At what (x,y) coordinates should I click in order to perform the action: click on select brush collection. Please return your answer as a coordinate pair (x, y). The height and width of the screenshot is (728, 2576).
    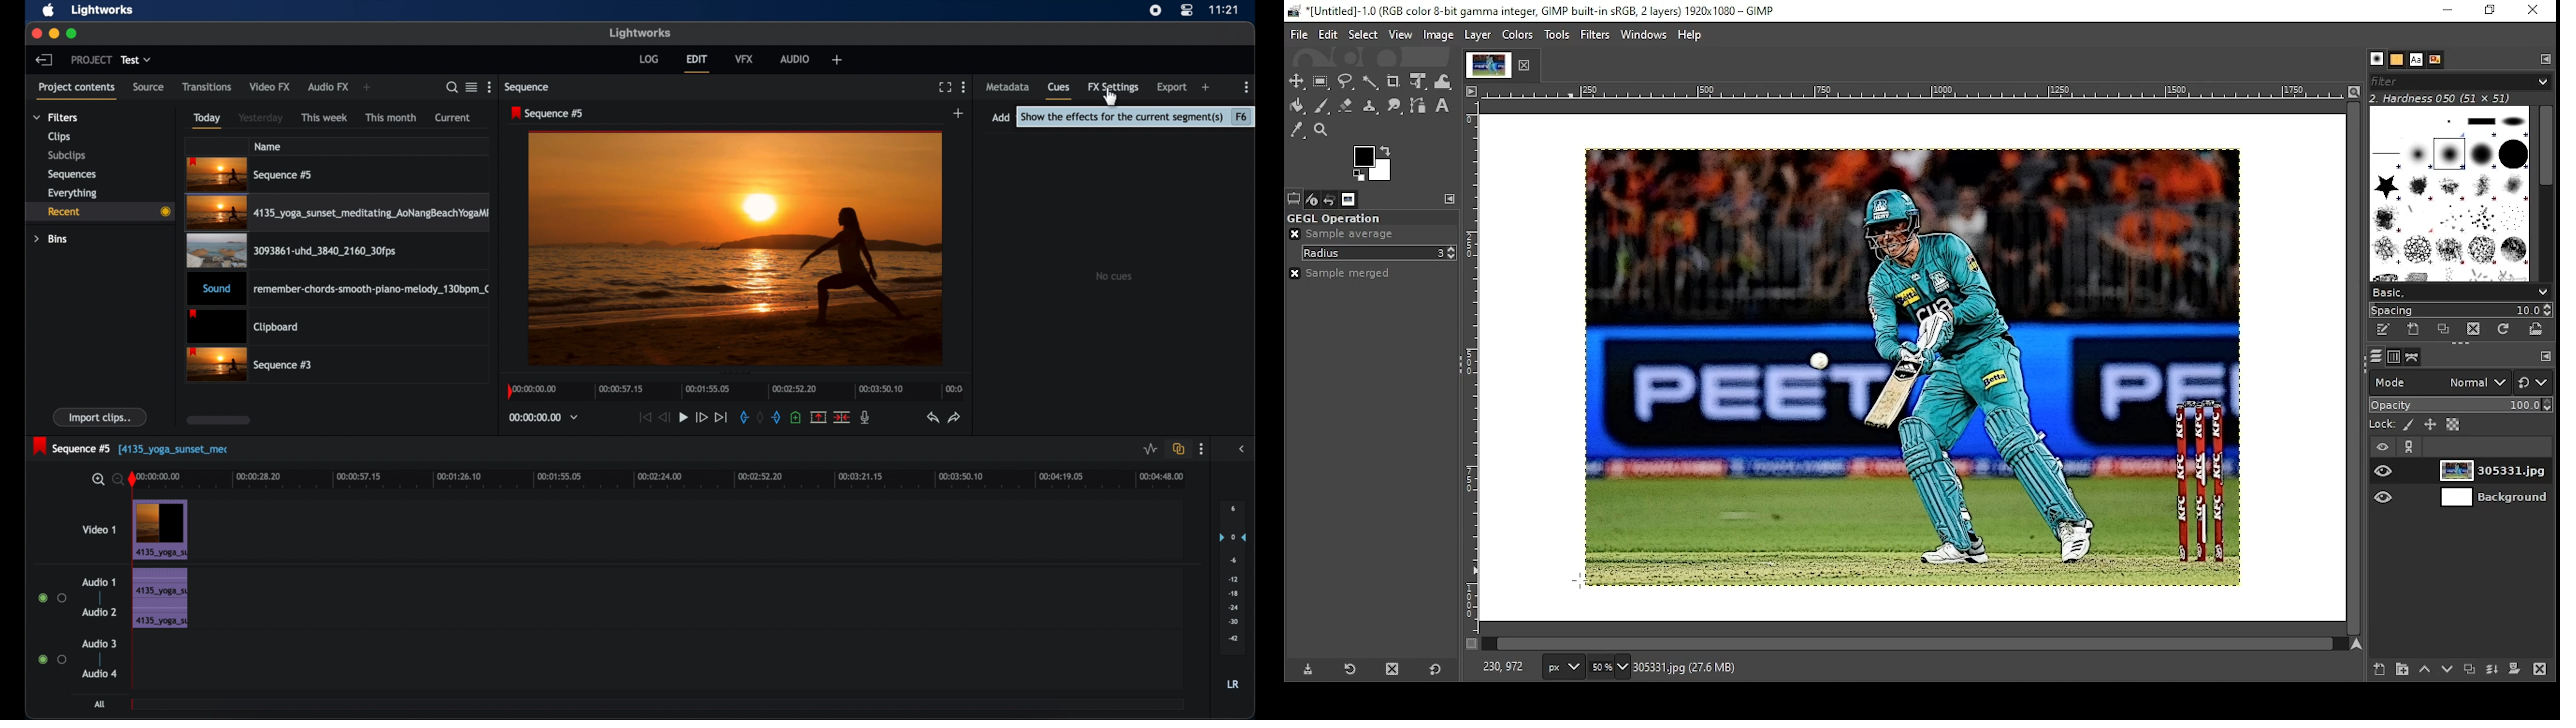
    Looking at the image, I should click on (2458, 292).